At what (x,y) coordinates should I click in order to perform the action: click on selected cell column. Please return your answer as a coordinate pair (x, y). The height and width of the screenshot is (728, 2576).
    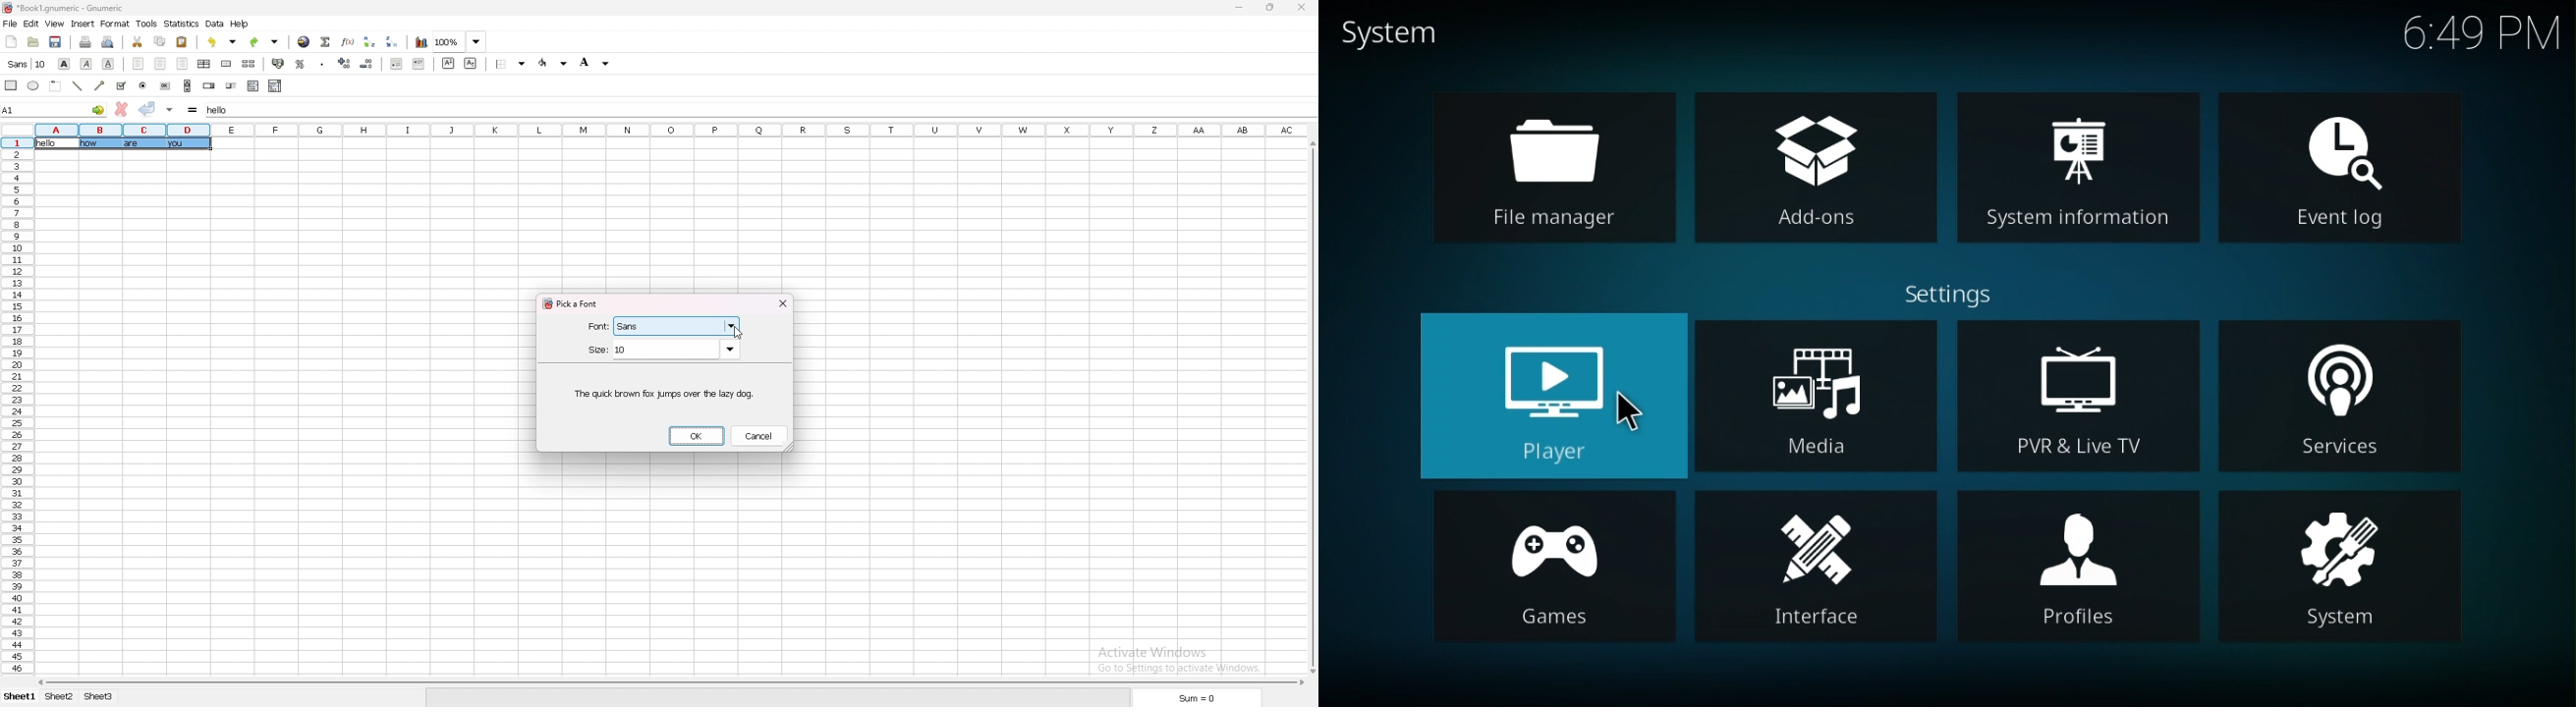
    Looking at the image, I should click on (122, 129).